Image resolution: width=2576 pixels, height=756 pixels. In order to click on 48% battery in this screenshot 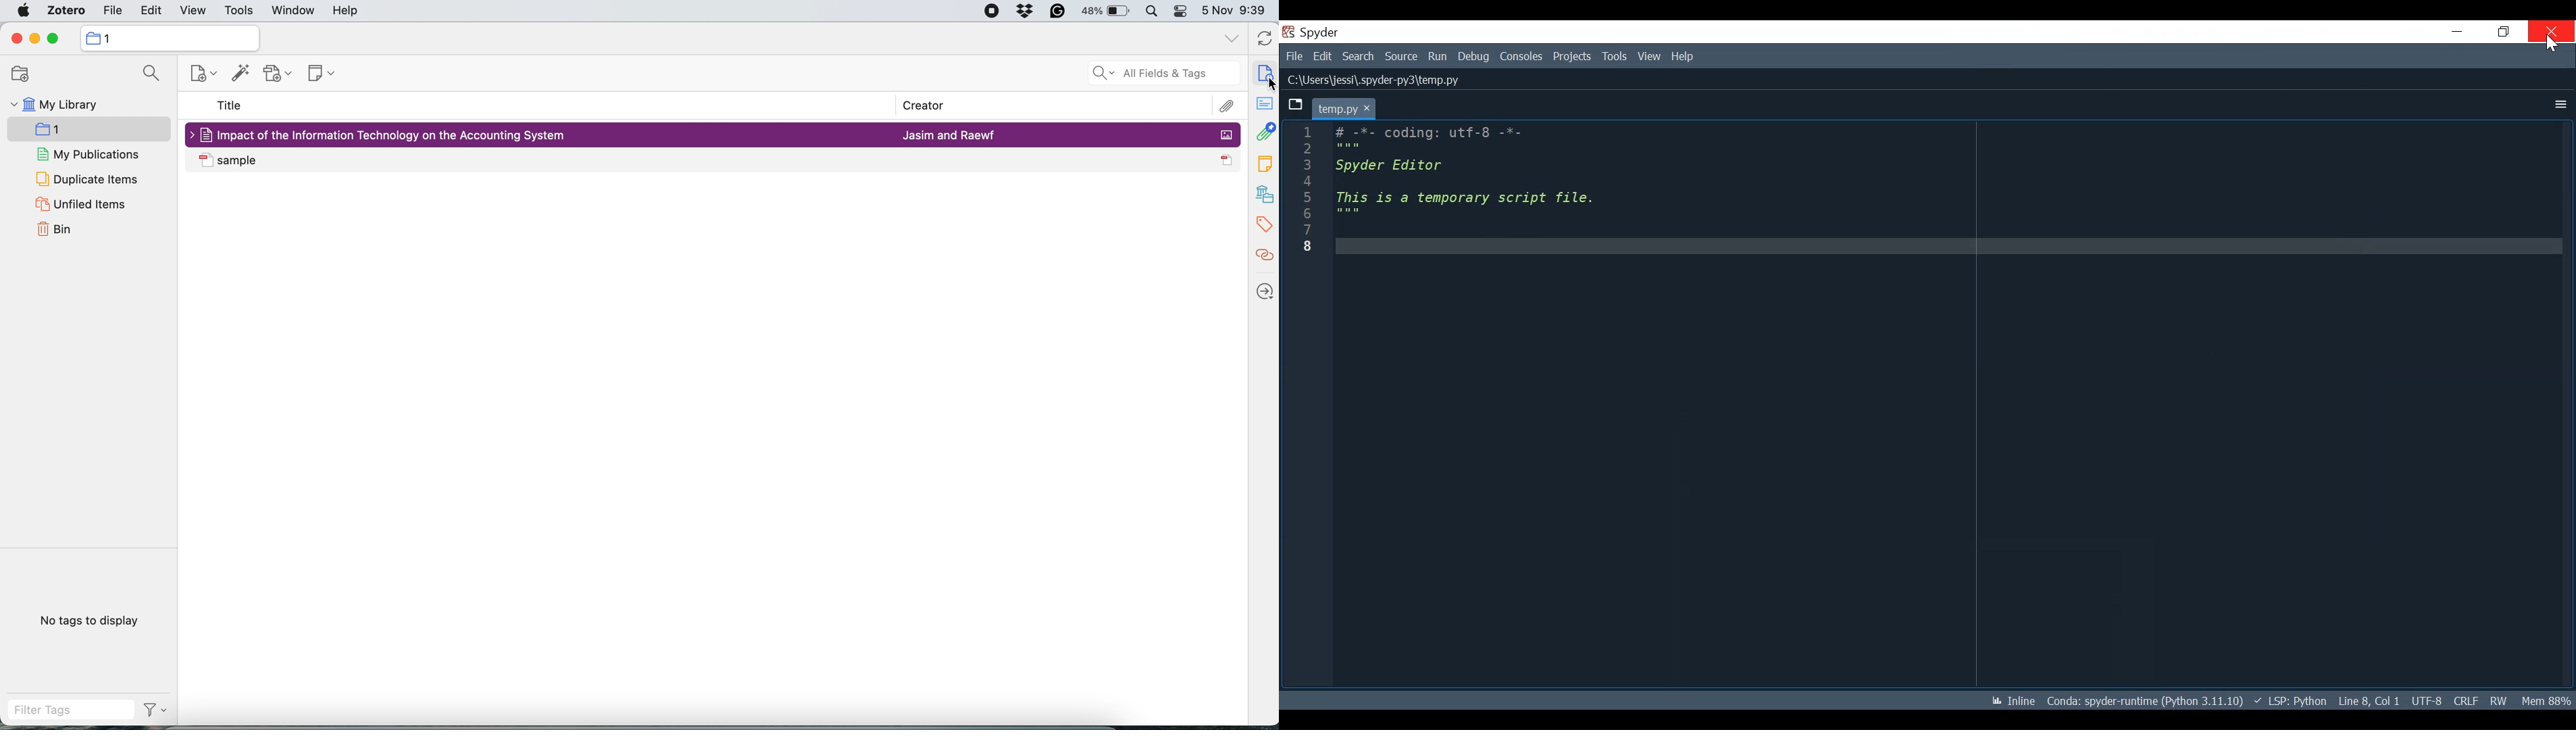, I will do `click(1108, 12)`.